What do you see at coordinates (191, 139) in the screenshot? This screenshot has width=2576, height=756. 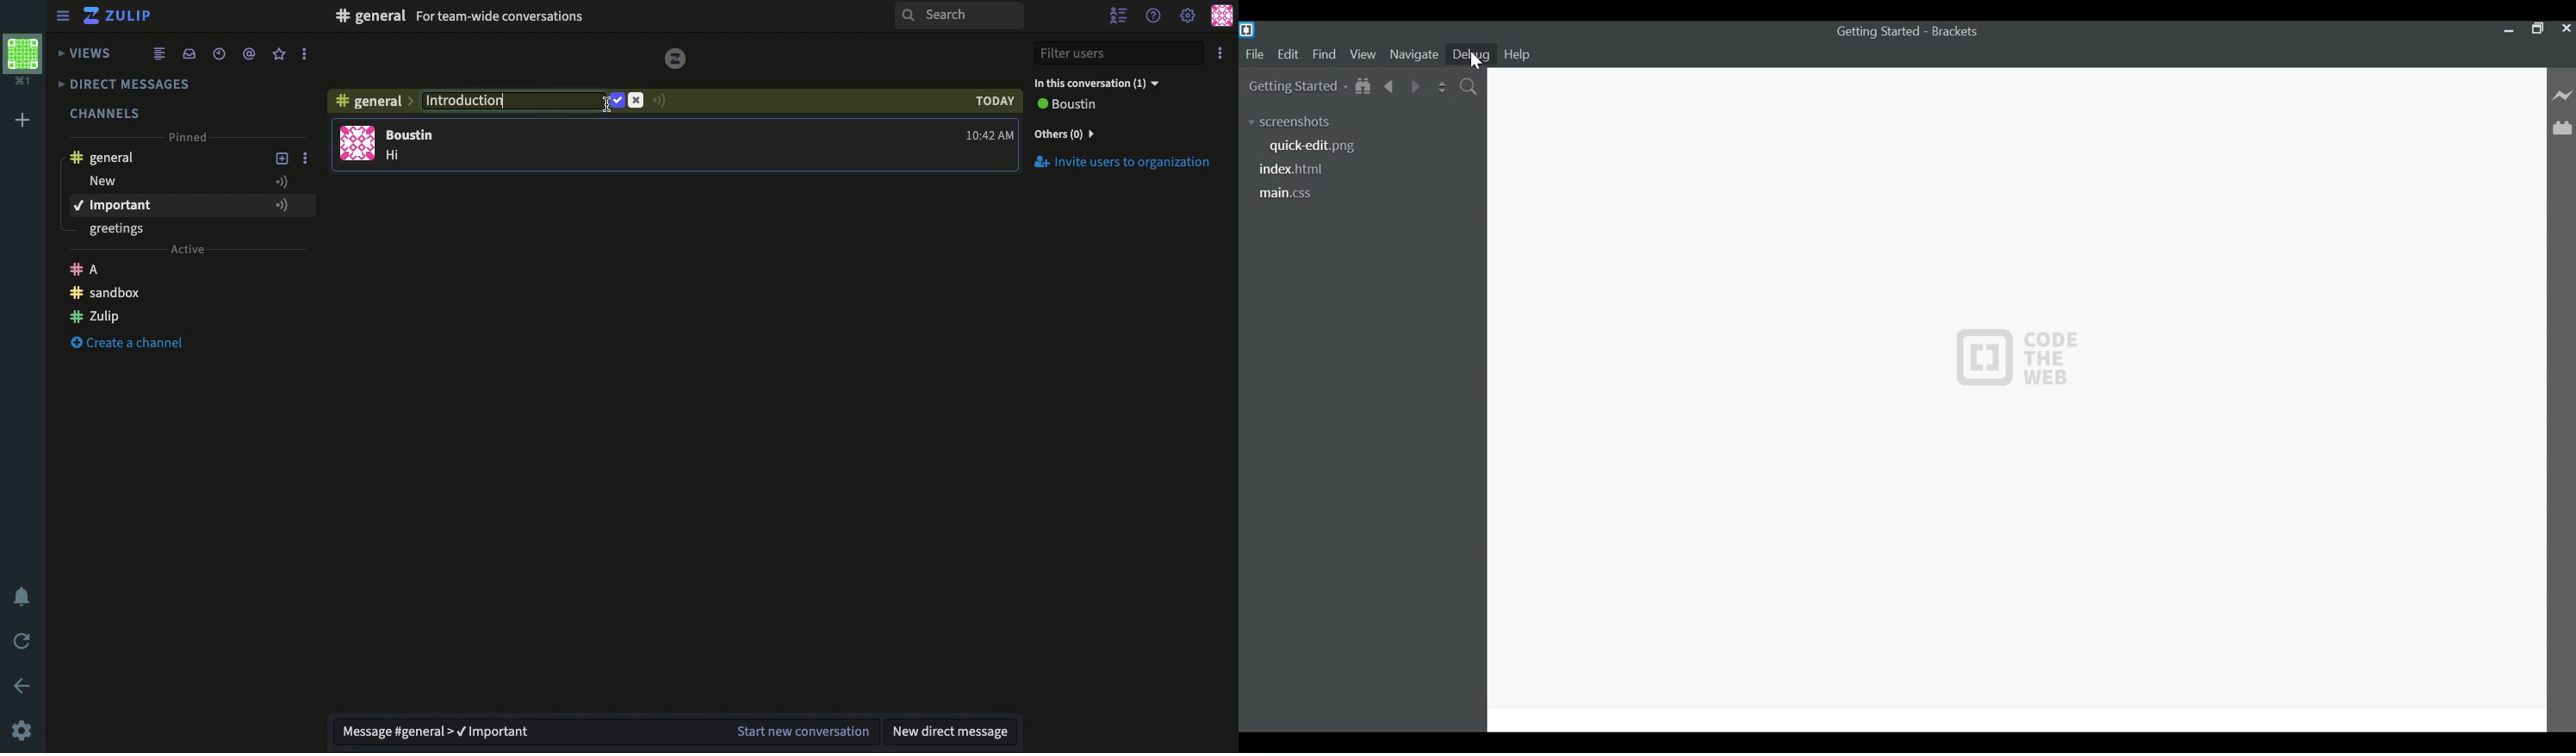 I see `Pinned` at bounding box center [191, 139].